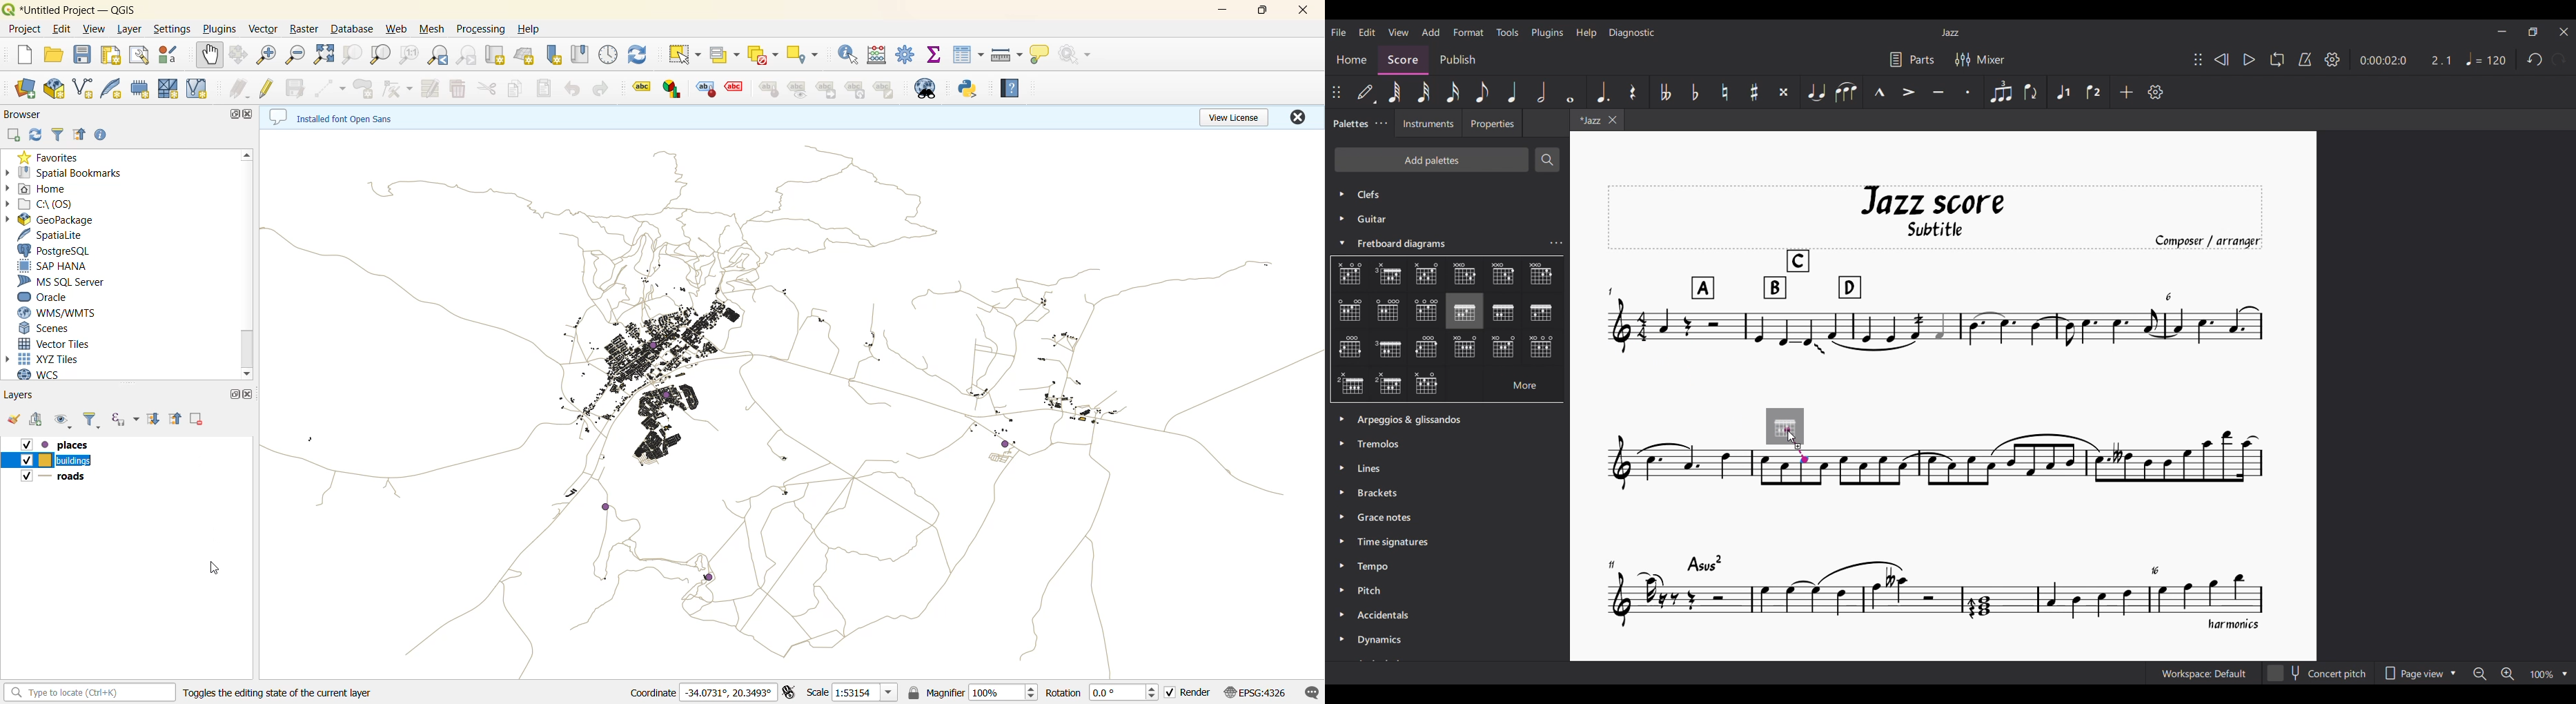  Describe the element at coordinates (354, 30) in the screenshot. I see `database` at that location.